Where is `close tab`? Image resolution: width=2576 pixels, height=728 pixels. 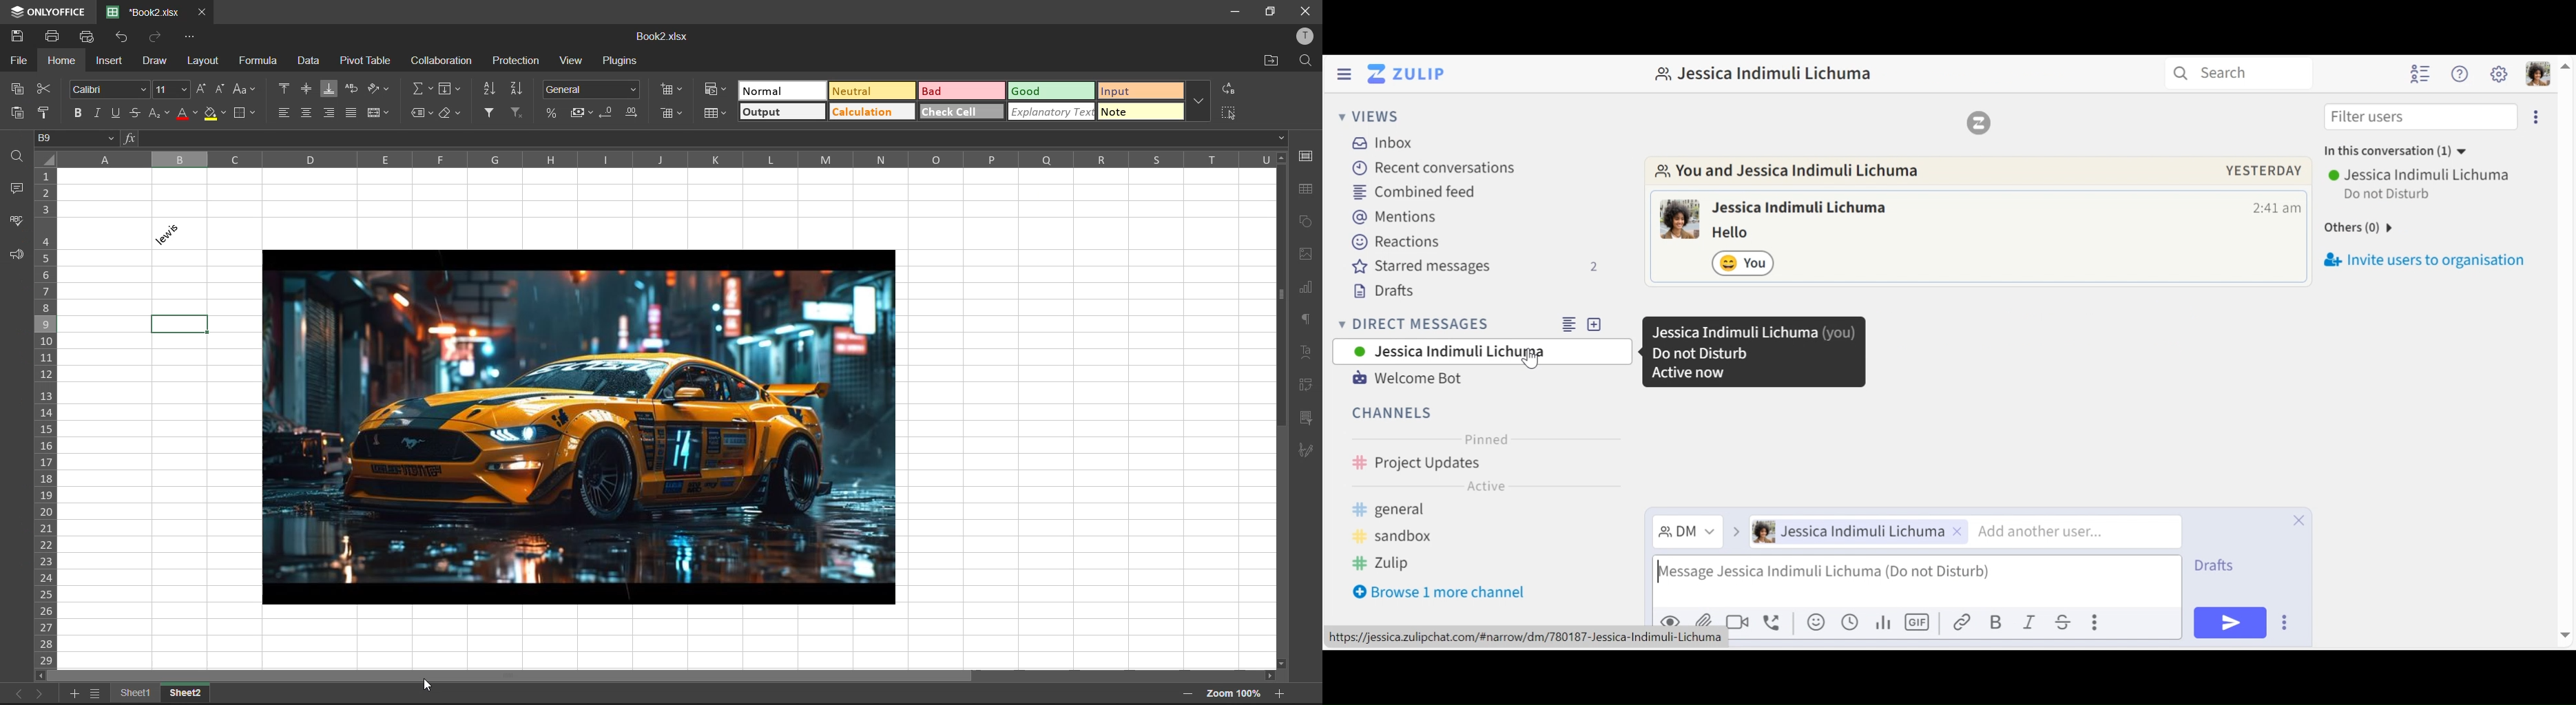
close tab is located at coordinates (200, 14).